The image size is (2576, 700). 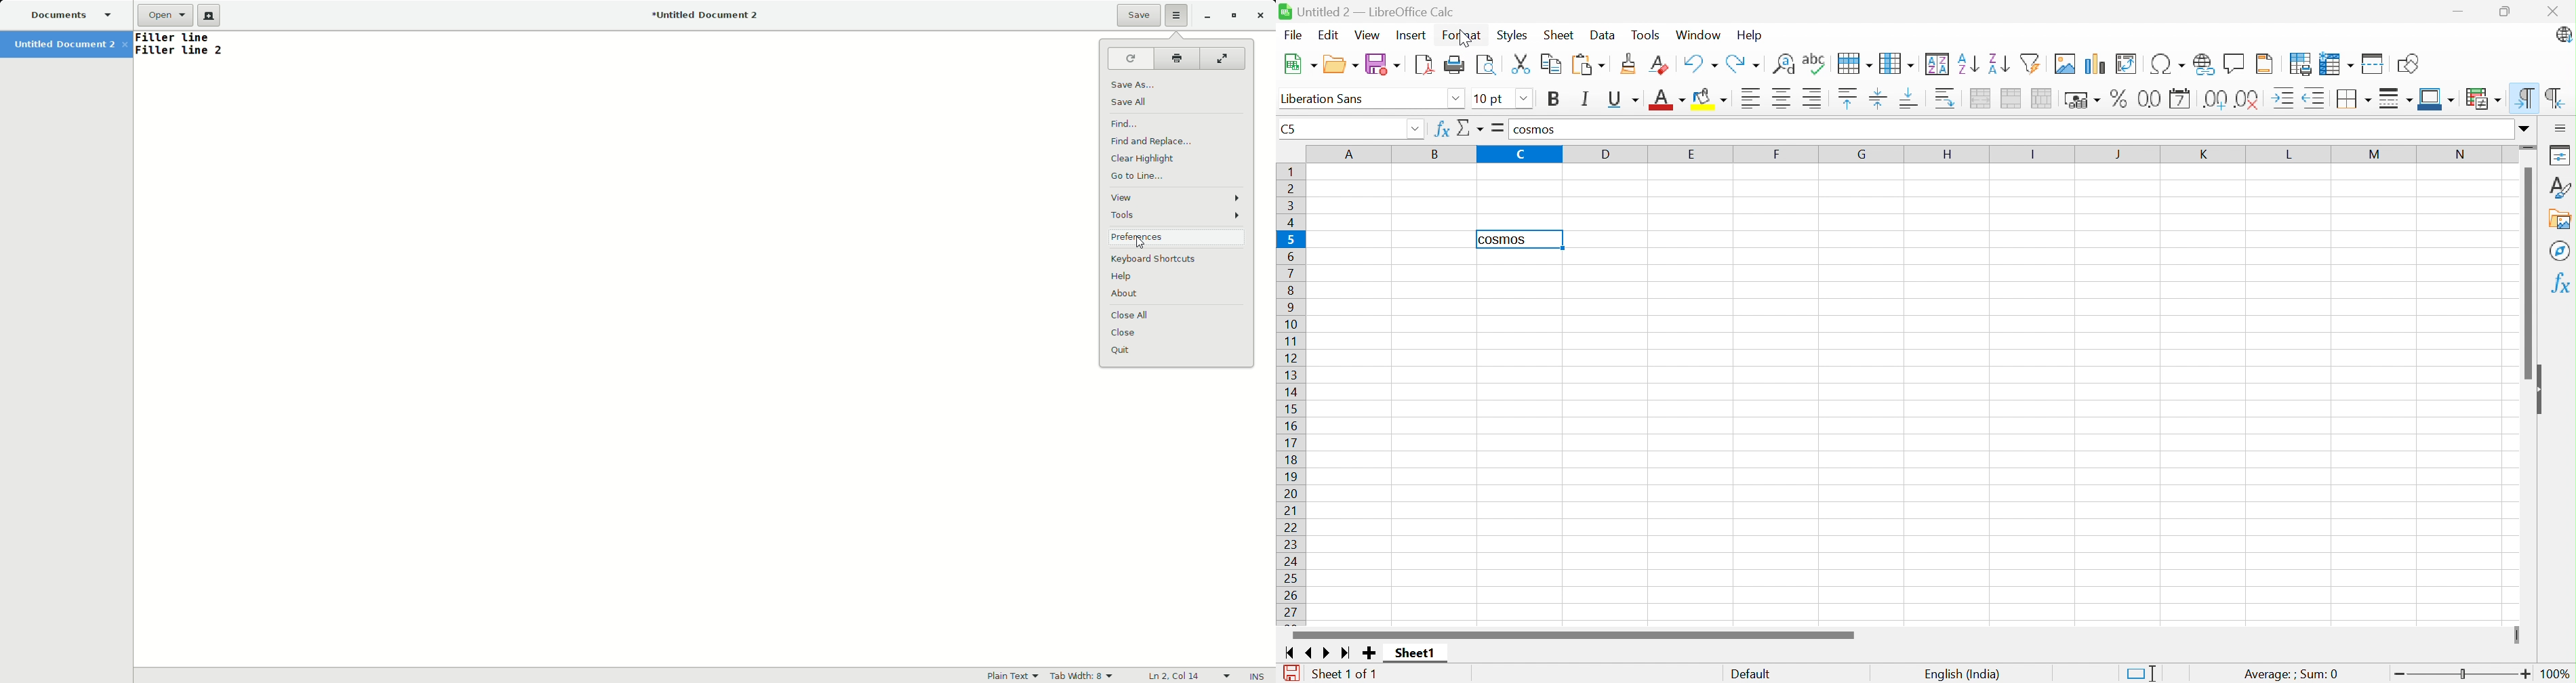 I want to click on Define print area, so click(x=2303, y=64).